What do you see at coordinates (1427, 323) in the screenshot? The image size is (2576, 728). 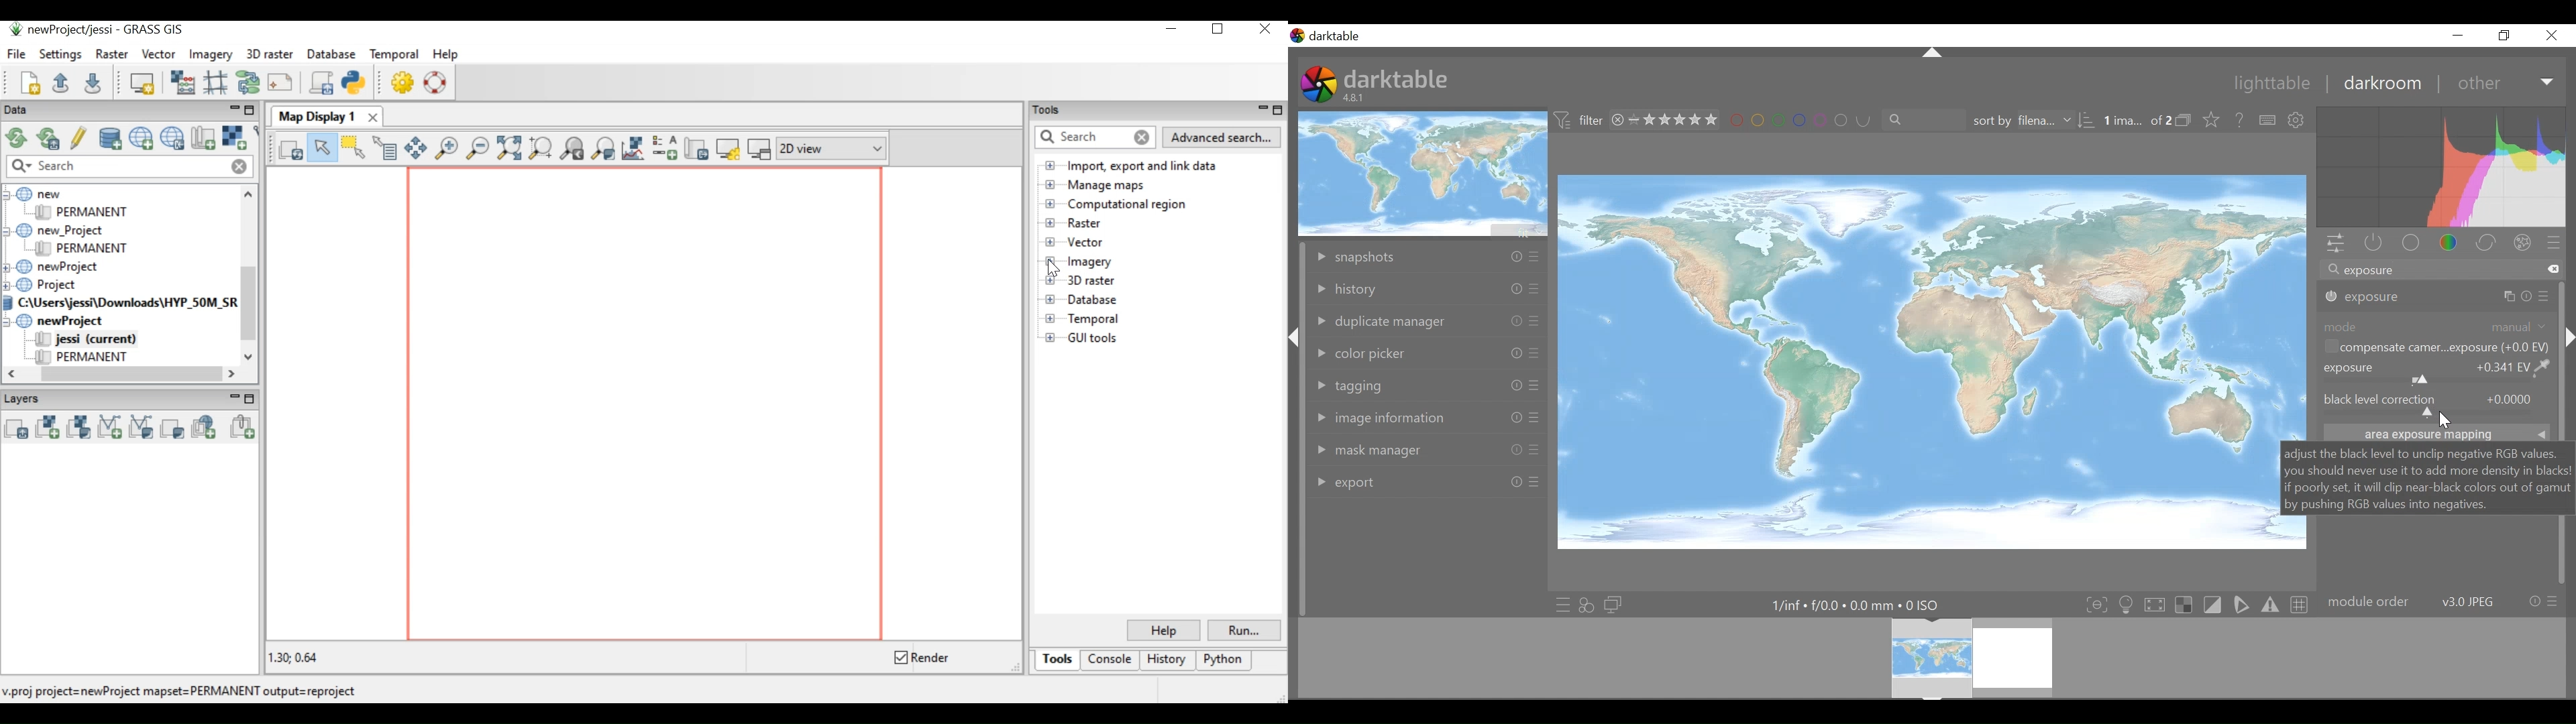 I see `duplicate manager` at bounding box center [1427, 323].